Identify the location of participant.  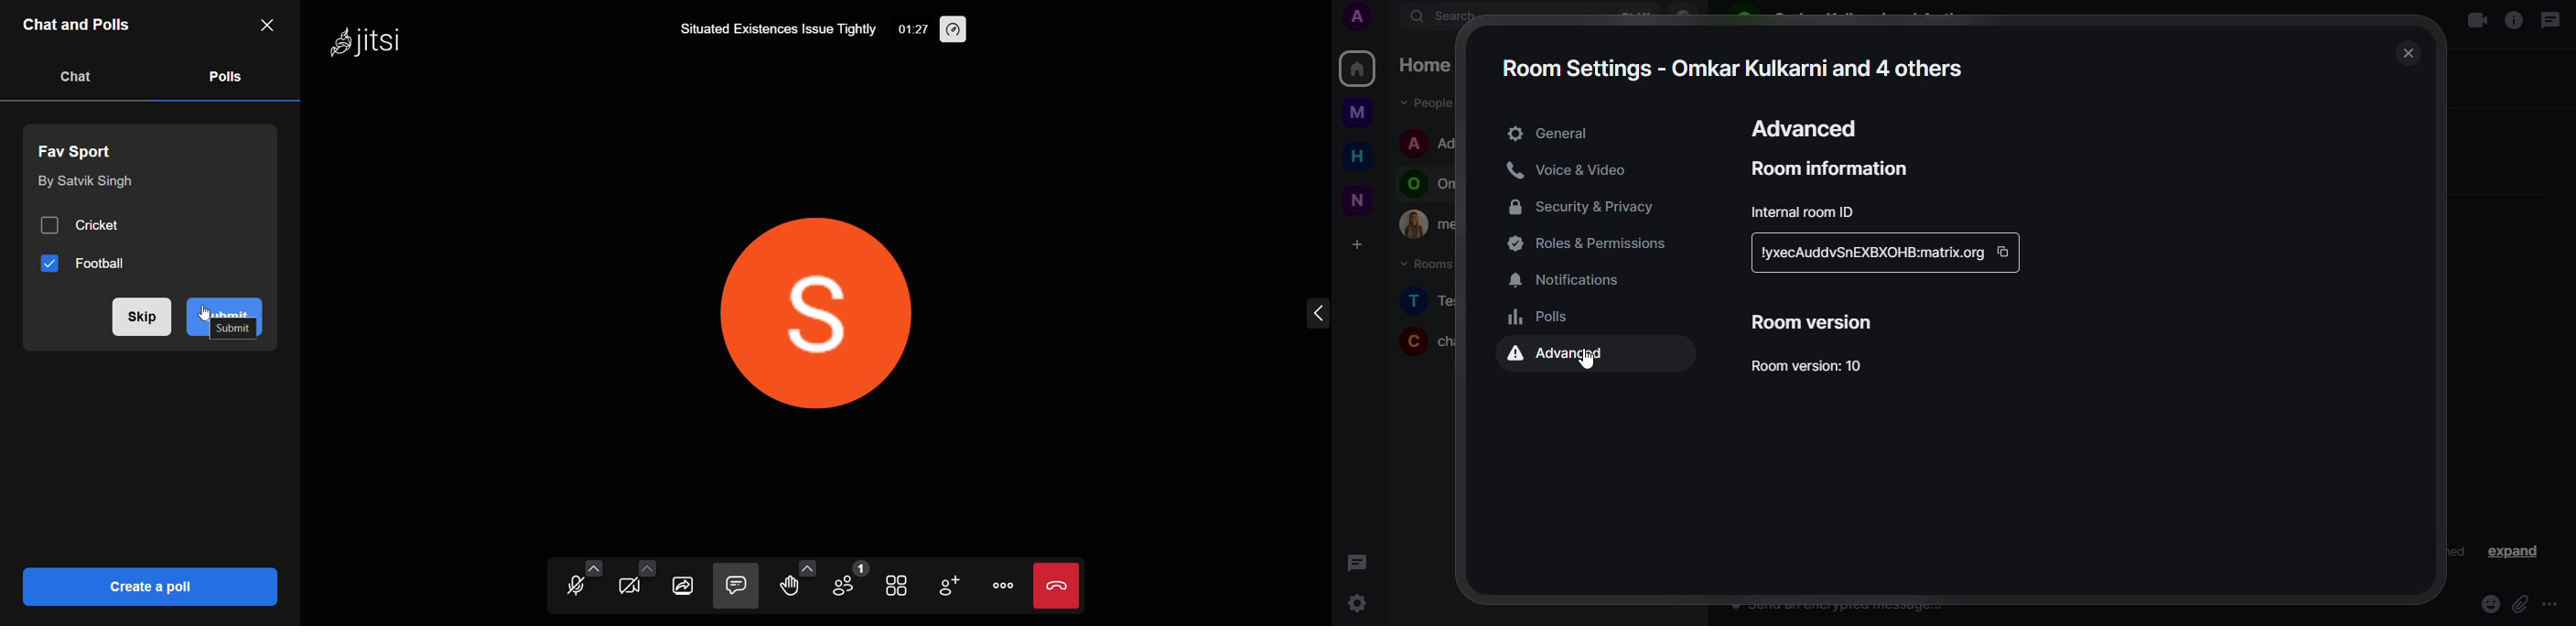
(851, 579).